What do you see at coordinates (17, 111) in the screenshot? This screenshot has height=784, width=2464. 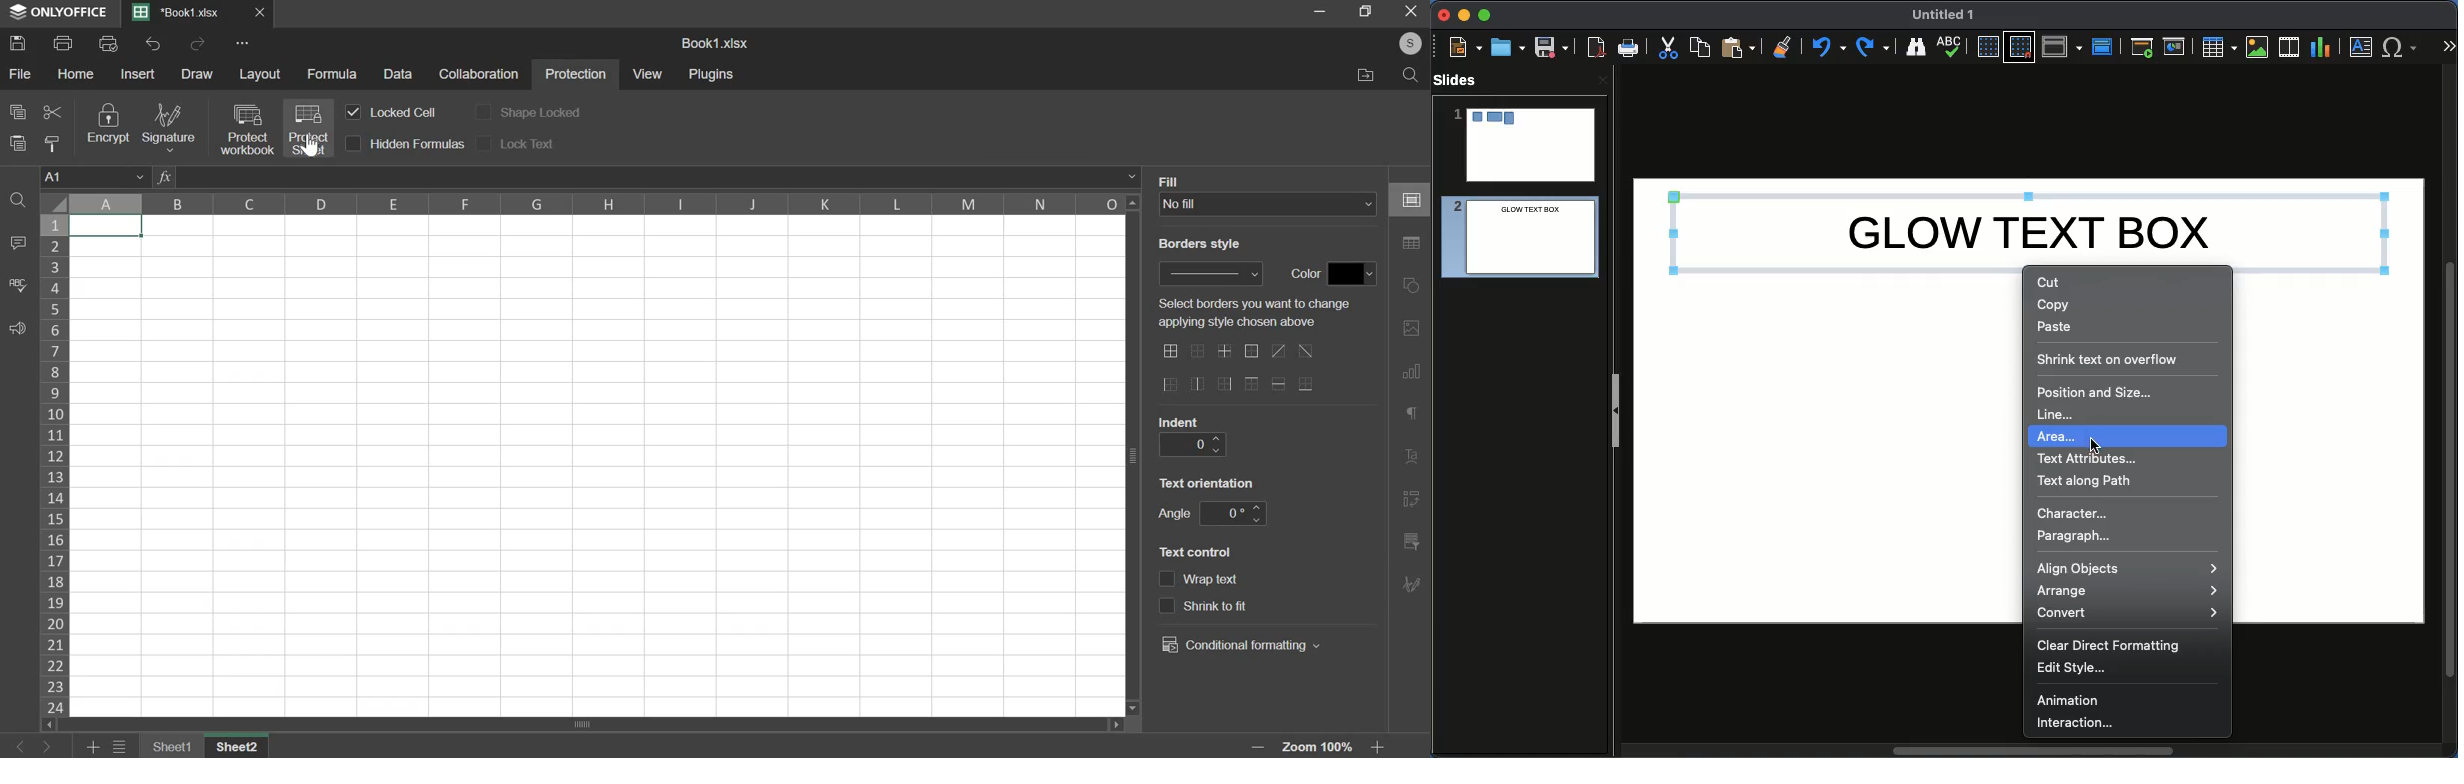 I see `copy` at bounding box center [17, 111].